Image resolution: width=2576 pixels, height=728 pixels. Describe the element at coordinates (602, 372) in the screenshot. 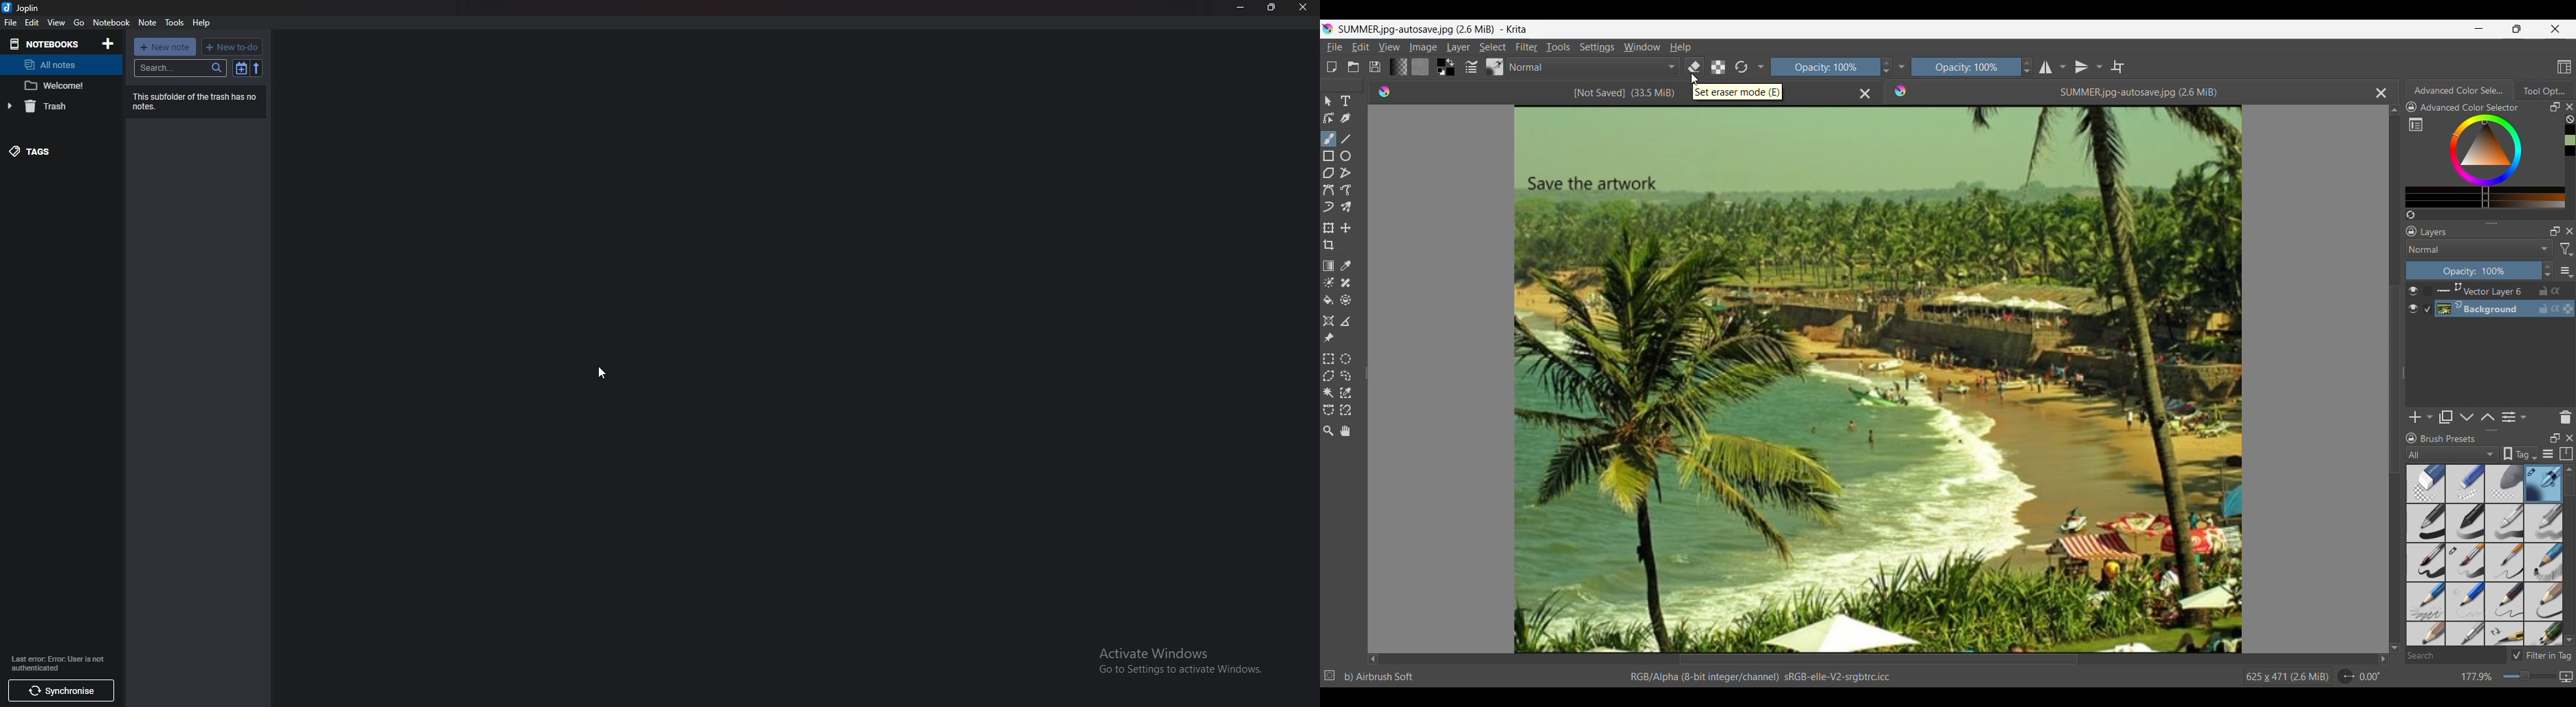

I see `cursor` at that location.